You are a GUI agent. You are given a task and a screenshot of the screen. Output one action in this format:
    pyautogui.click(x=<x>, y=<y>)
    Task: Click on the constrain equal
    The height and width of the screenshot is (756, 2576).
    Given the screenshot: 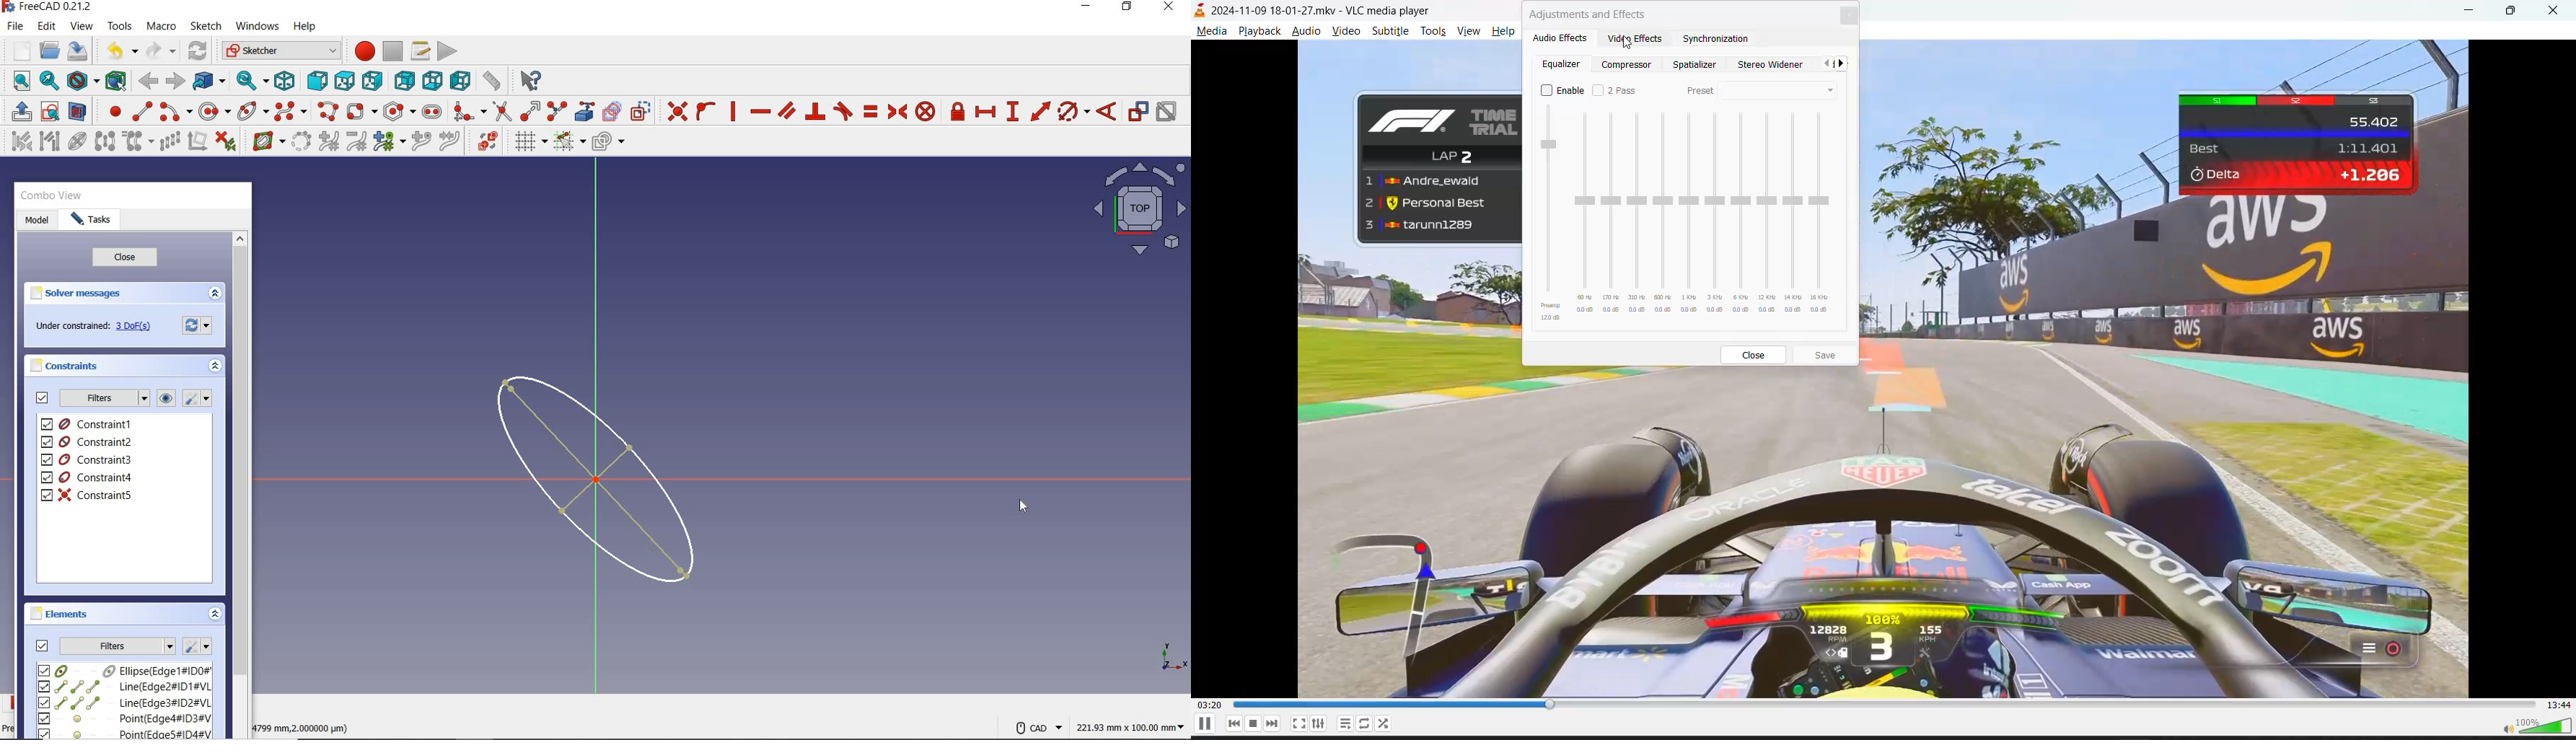 What is the action you would take?
    pyautogui.click(x=871, y=111)
    